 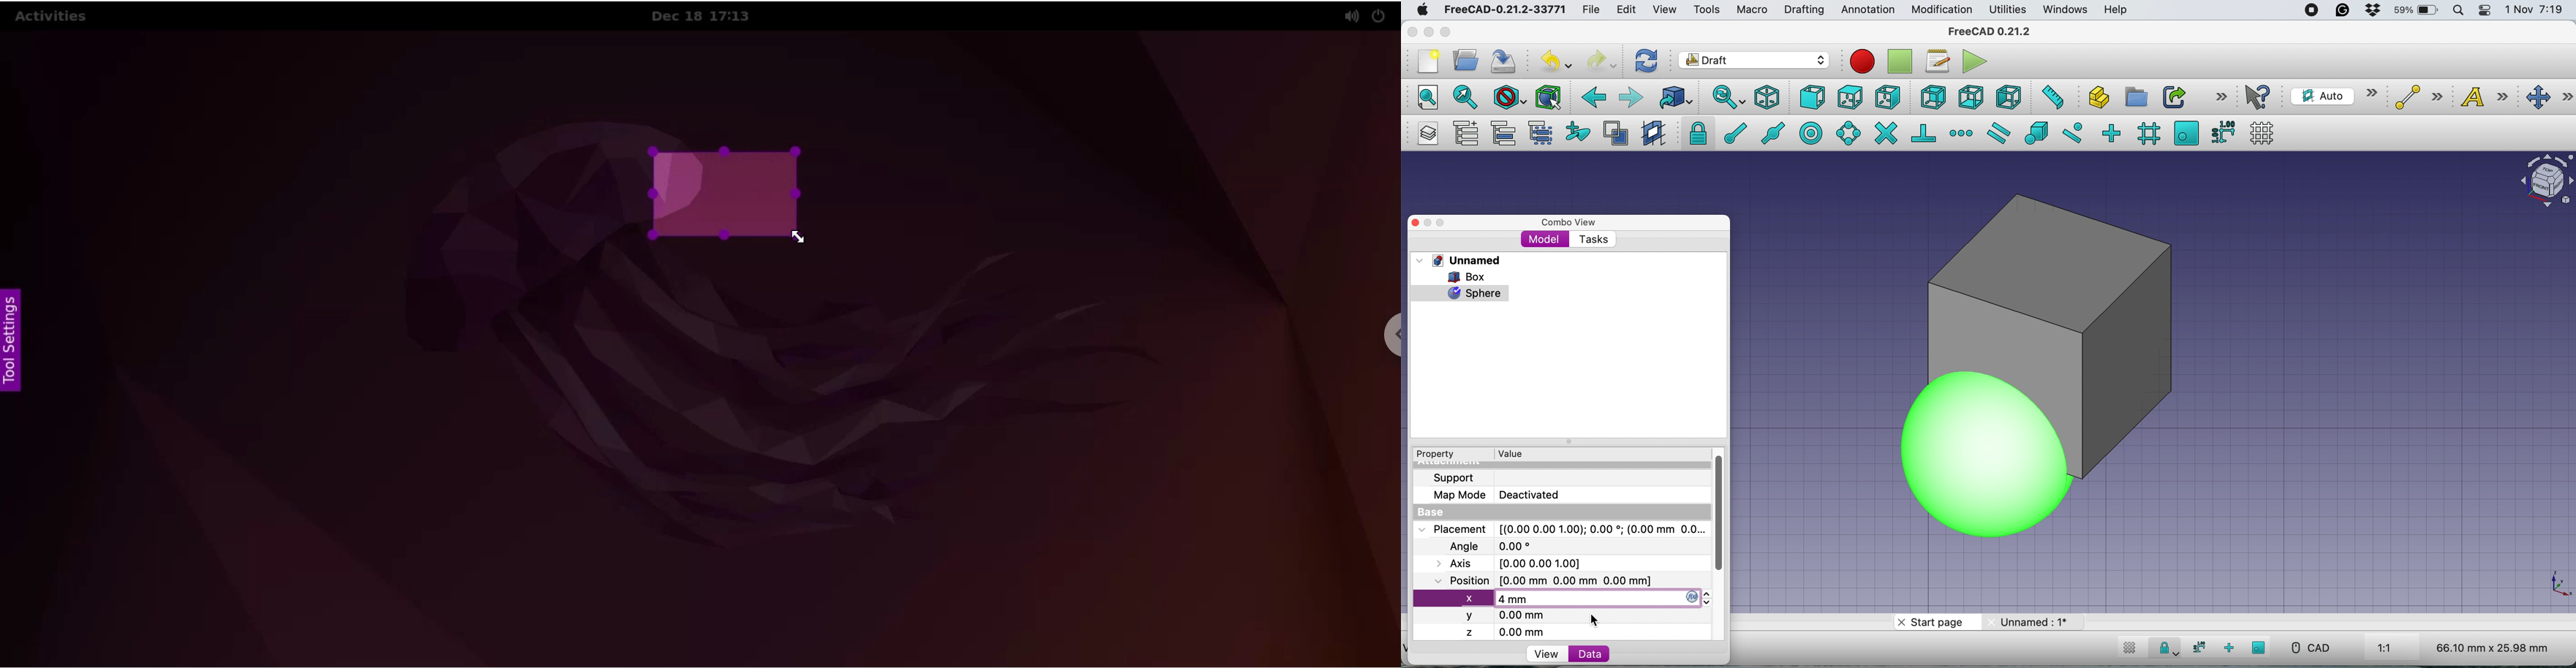 I want to click on dropbox, so click(x=2369, y=11).